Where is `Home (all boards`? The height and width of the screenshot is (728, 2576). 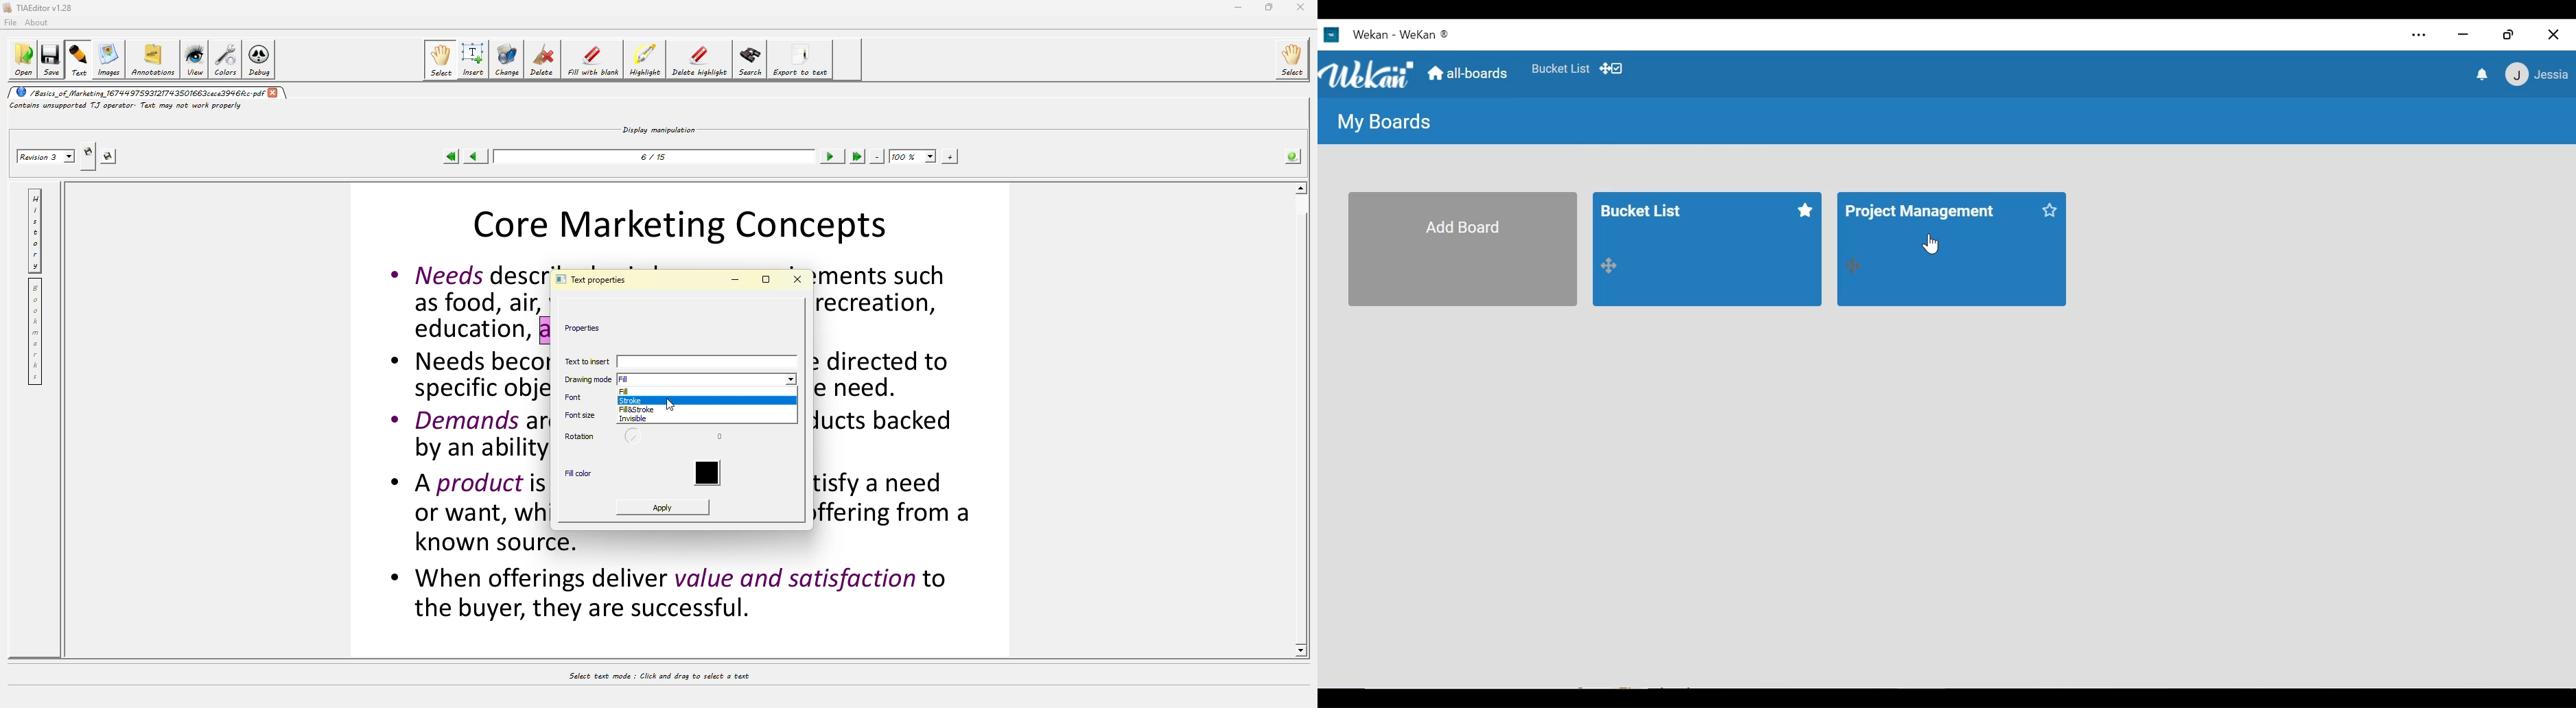 Home (all boards is located at coordinates (1469, 72).